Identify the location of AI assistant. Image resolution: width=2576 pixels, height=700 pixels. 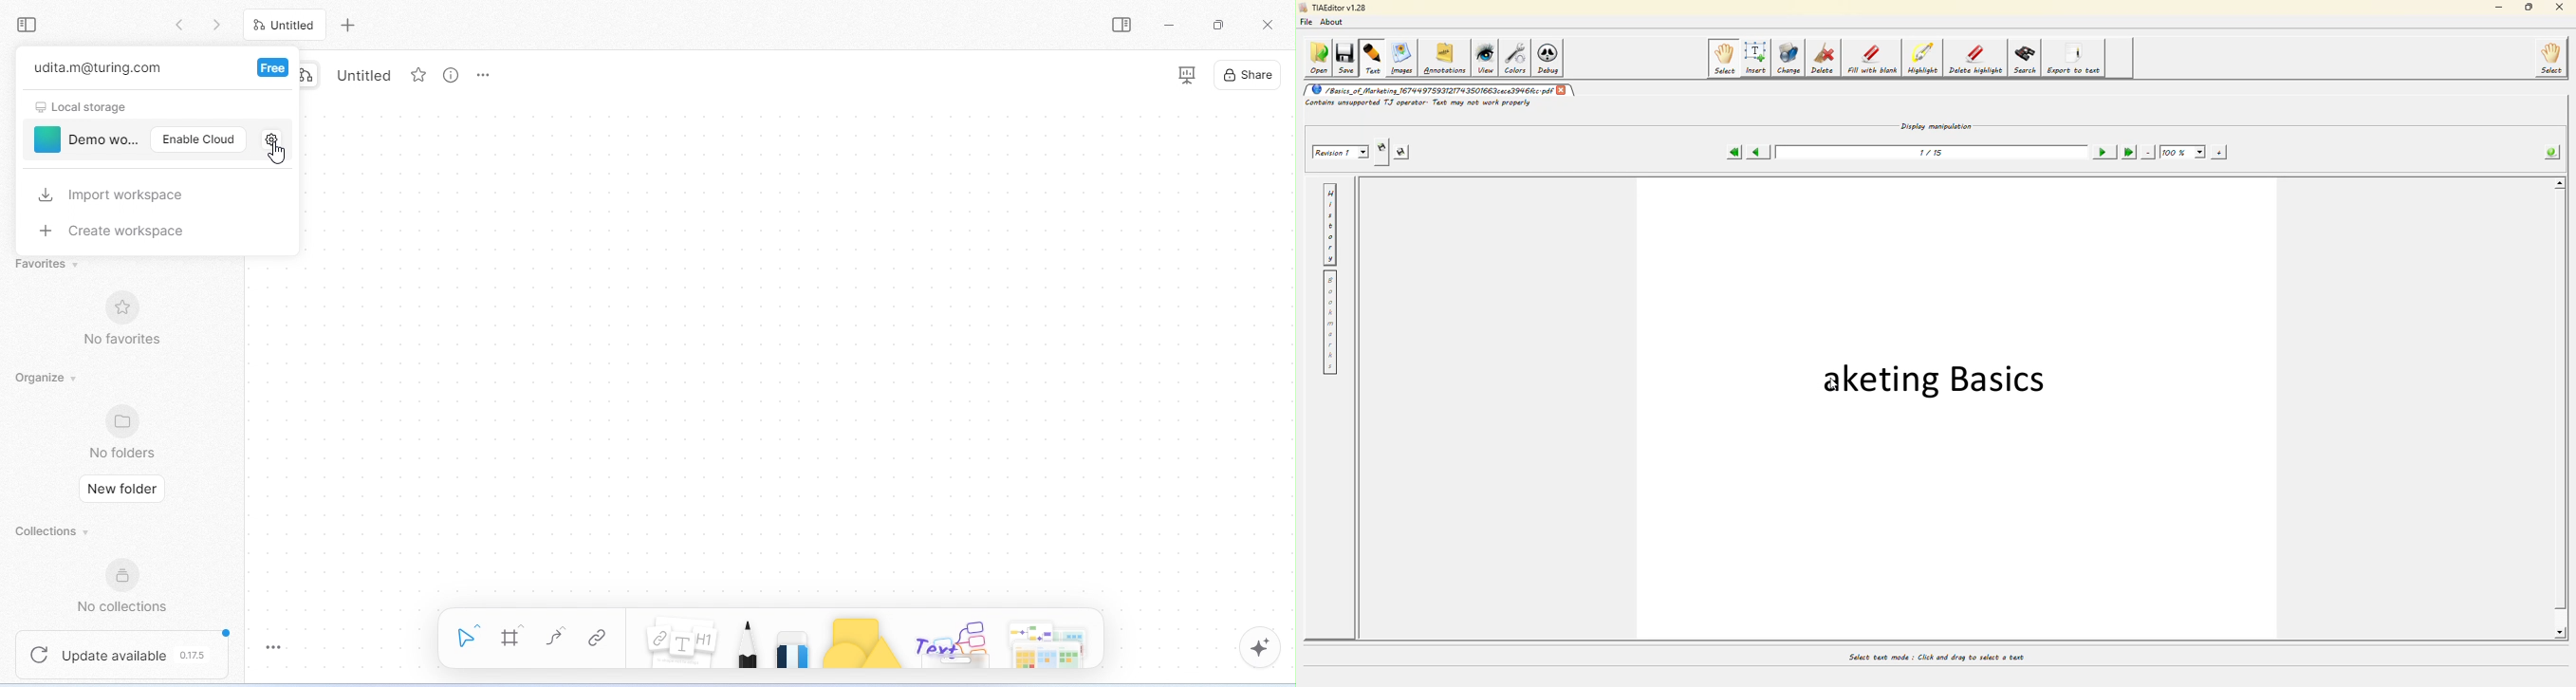
(1252, 648).